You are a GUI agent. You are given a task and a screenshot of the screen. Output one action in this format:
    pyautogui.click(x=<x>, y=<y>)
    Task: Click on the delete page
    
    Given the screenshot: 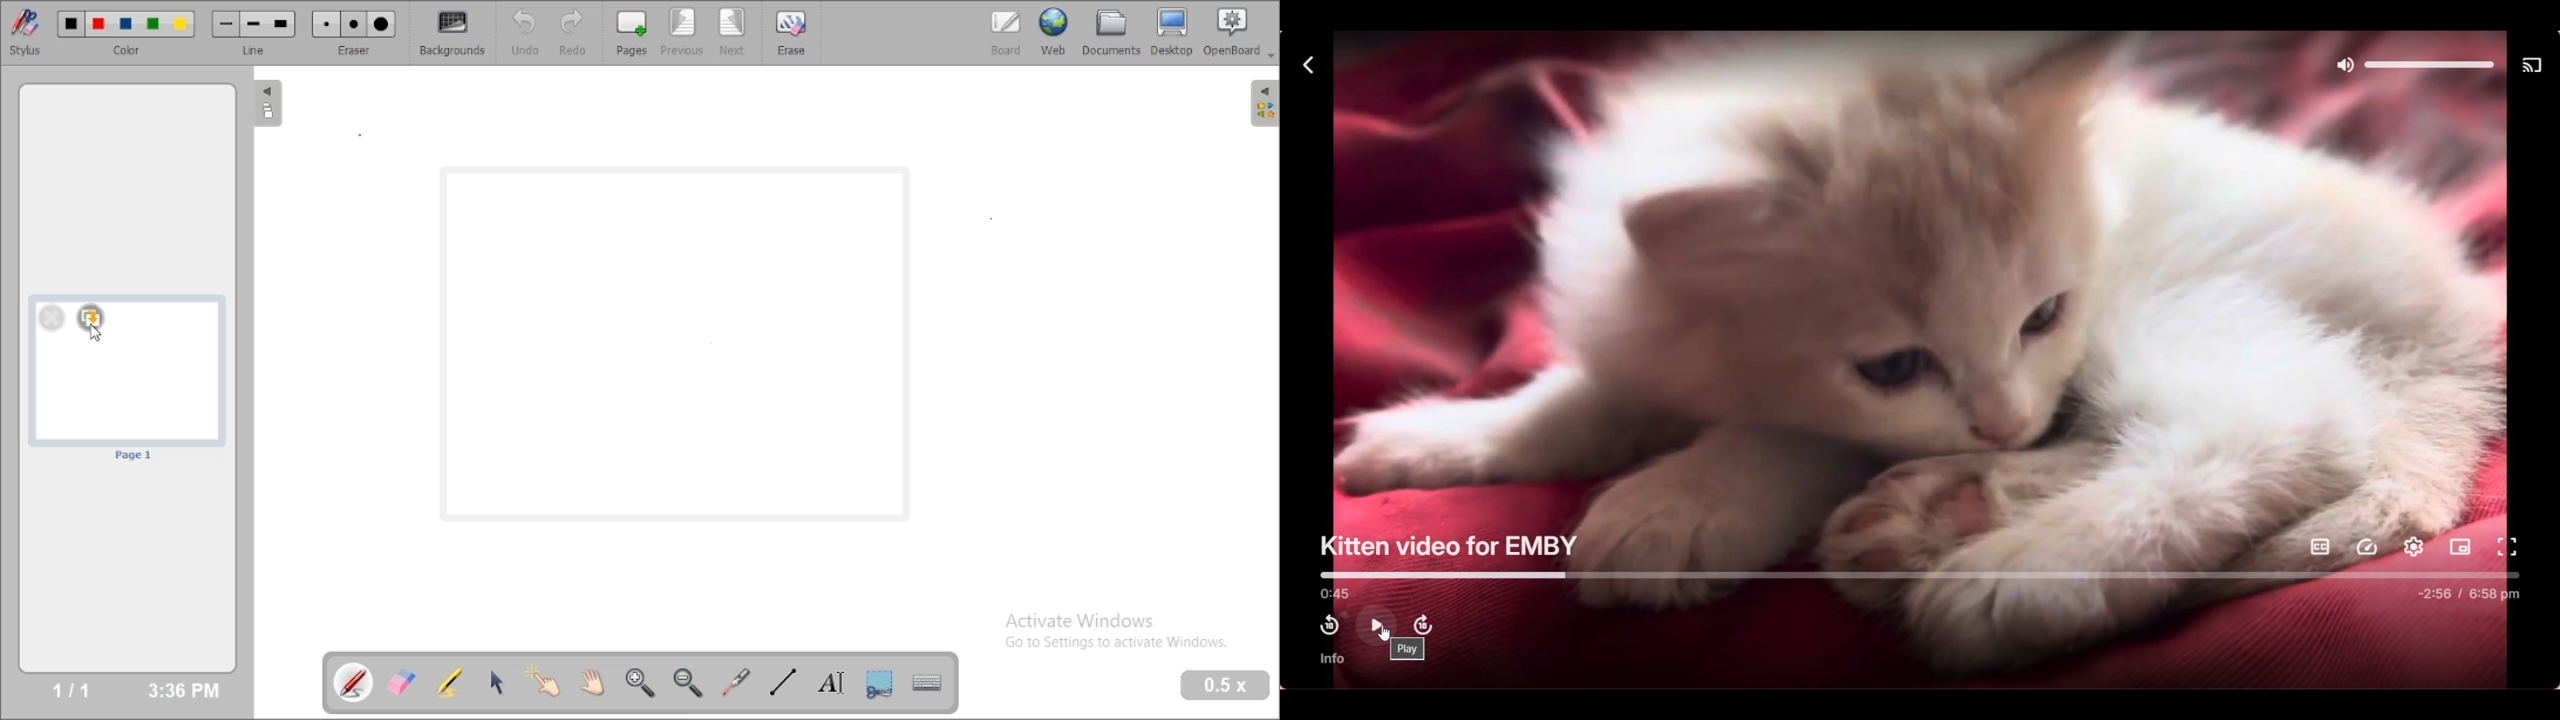 What is the action you would take?
    pyautogui.click(x=51, y=317)
    